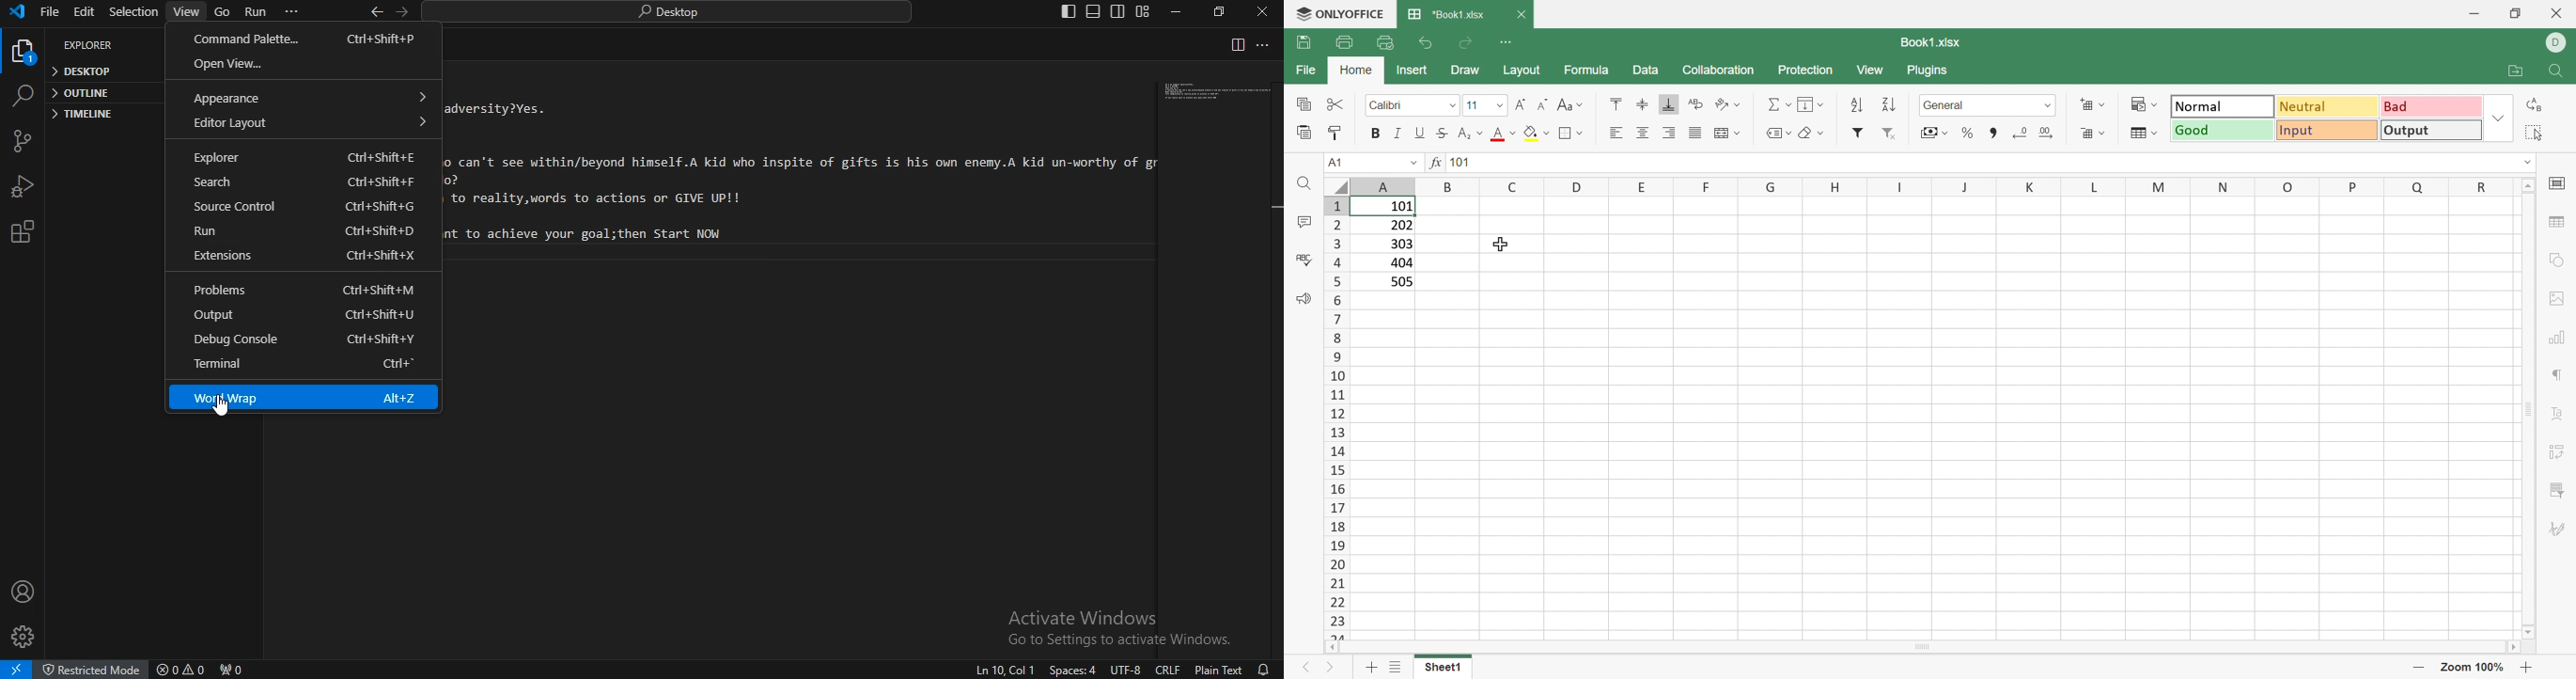 Image resolution: width=2576 pixels, height=700 pixels. I want to click on Redo, so click(1468, 43).